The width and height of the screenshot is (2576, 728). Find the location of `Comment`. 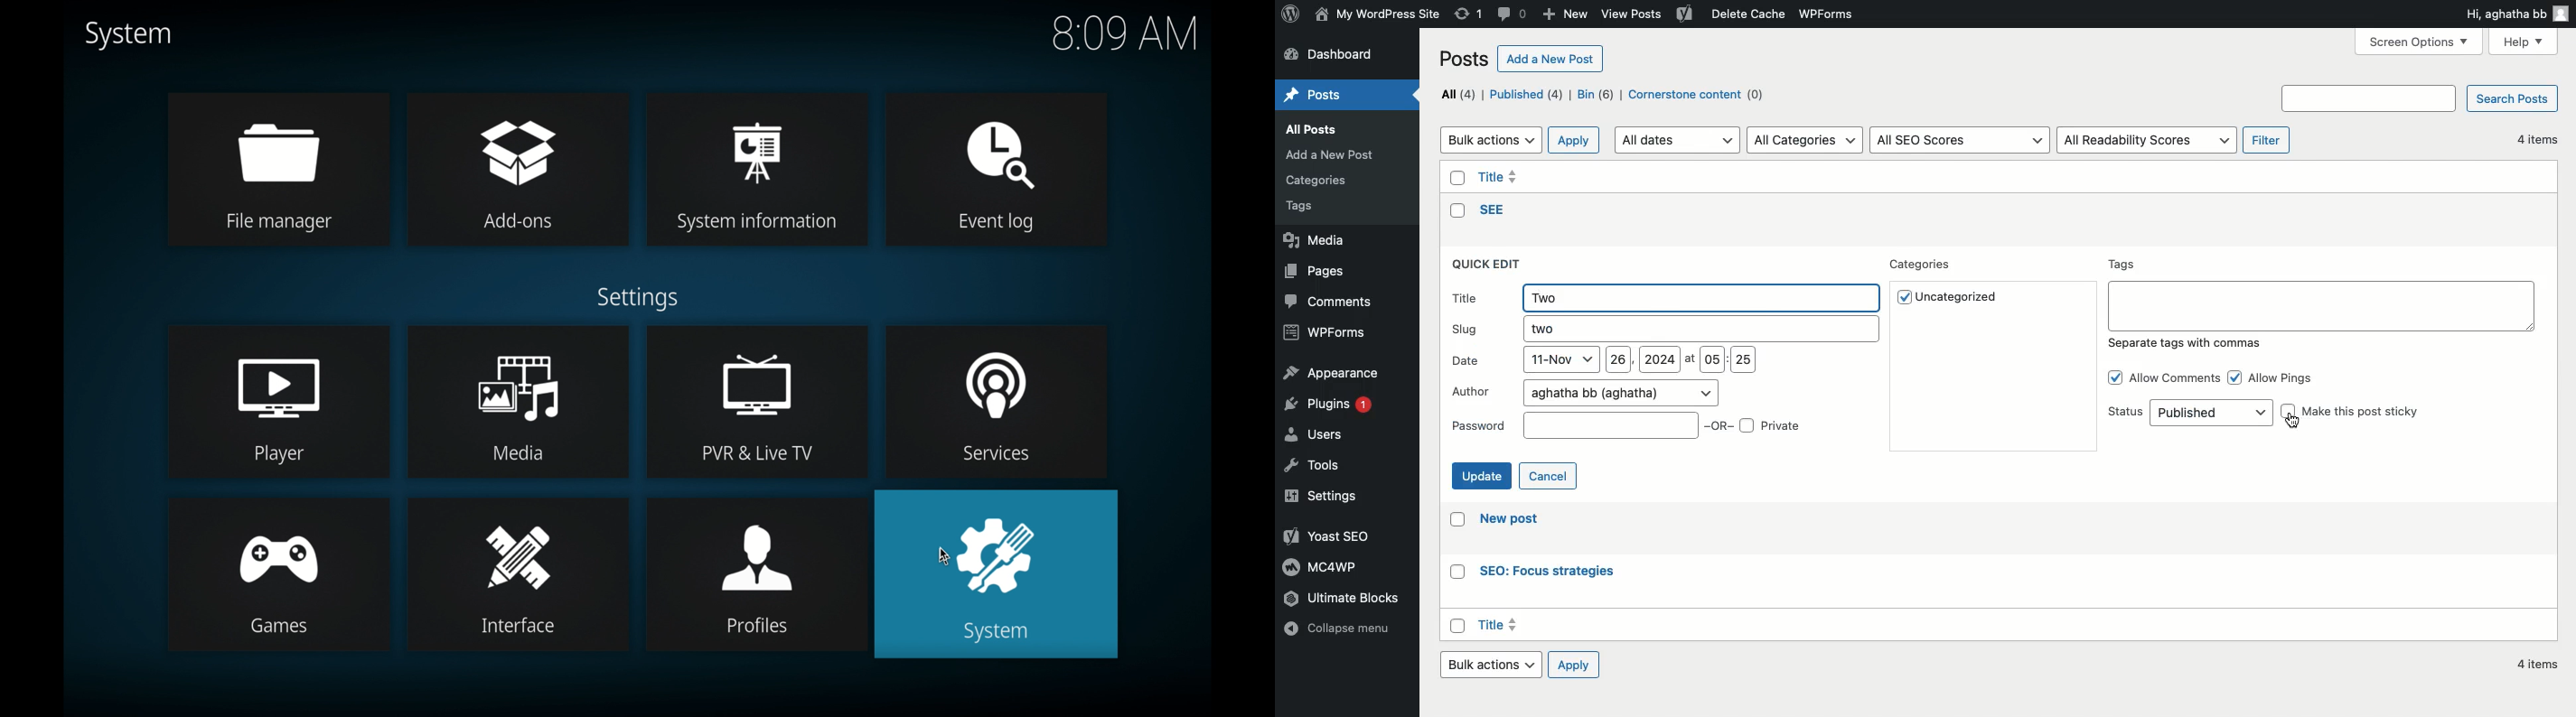

Comment is located at coordinates (1513, 13).